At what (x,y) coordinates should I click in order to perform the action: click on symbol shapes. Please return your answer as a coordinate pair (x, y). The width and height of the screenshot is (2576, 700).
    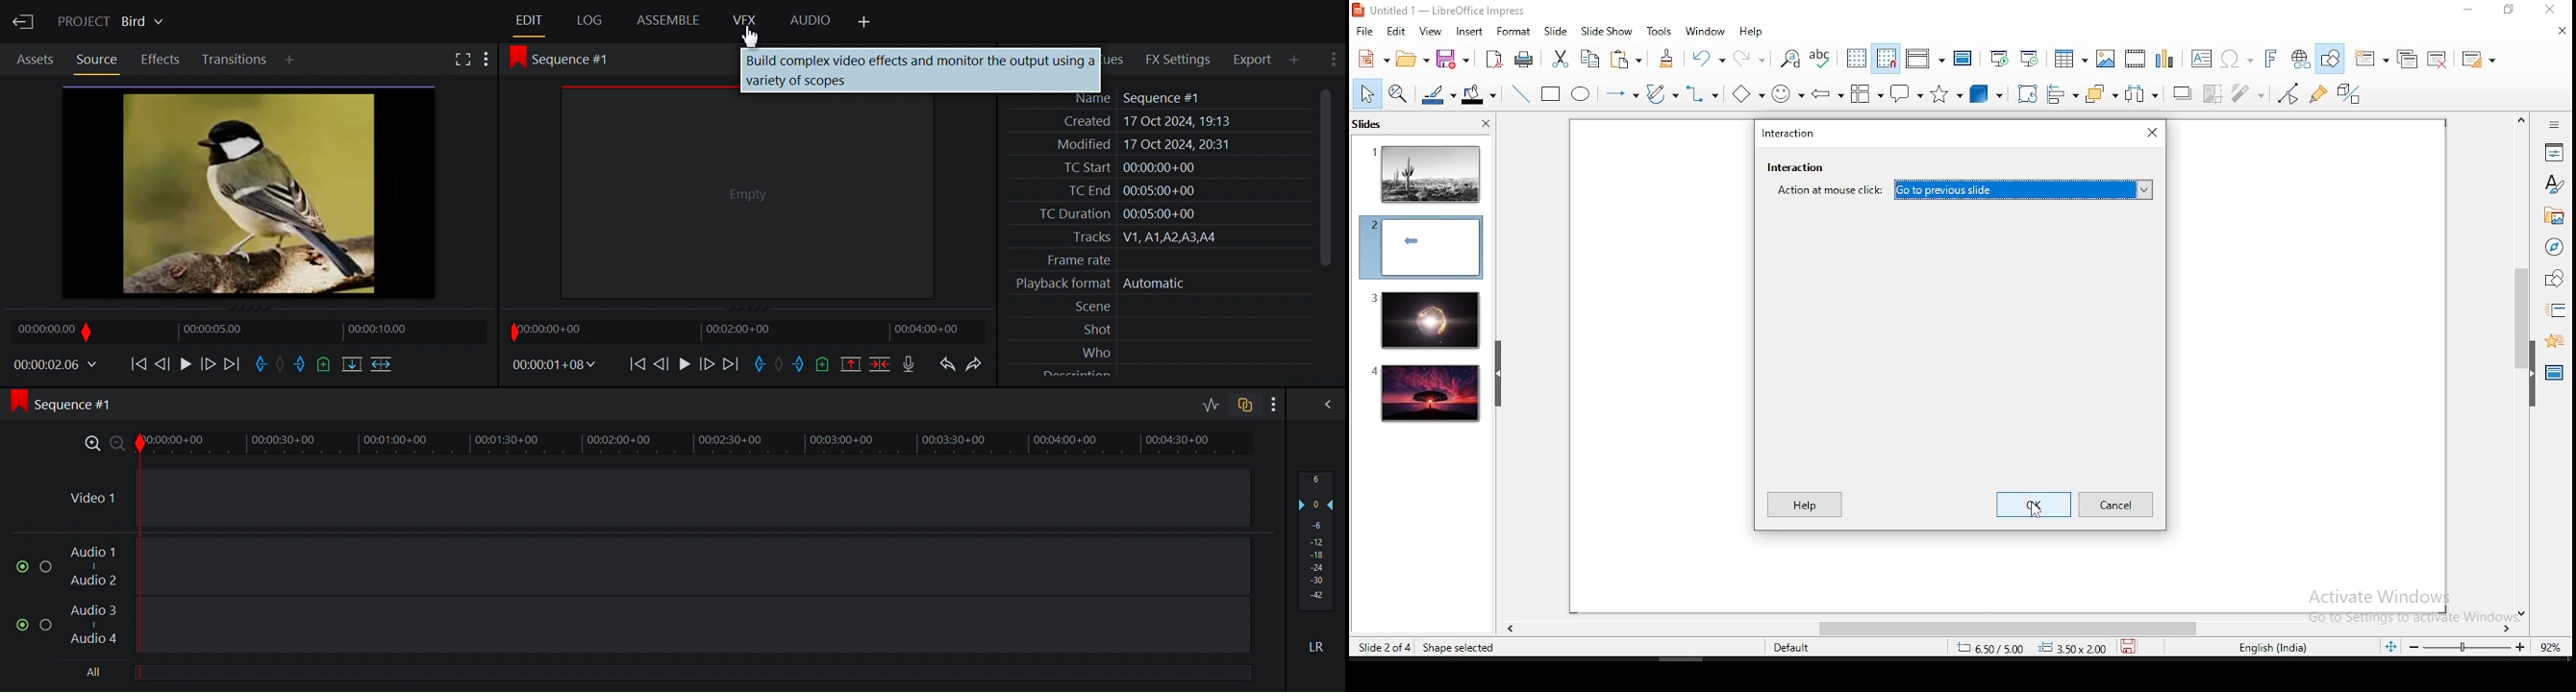
    Looking at the image, I should click on (1788, 94).